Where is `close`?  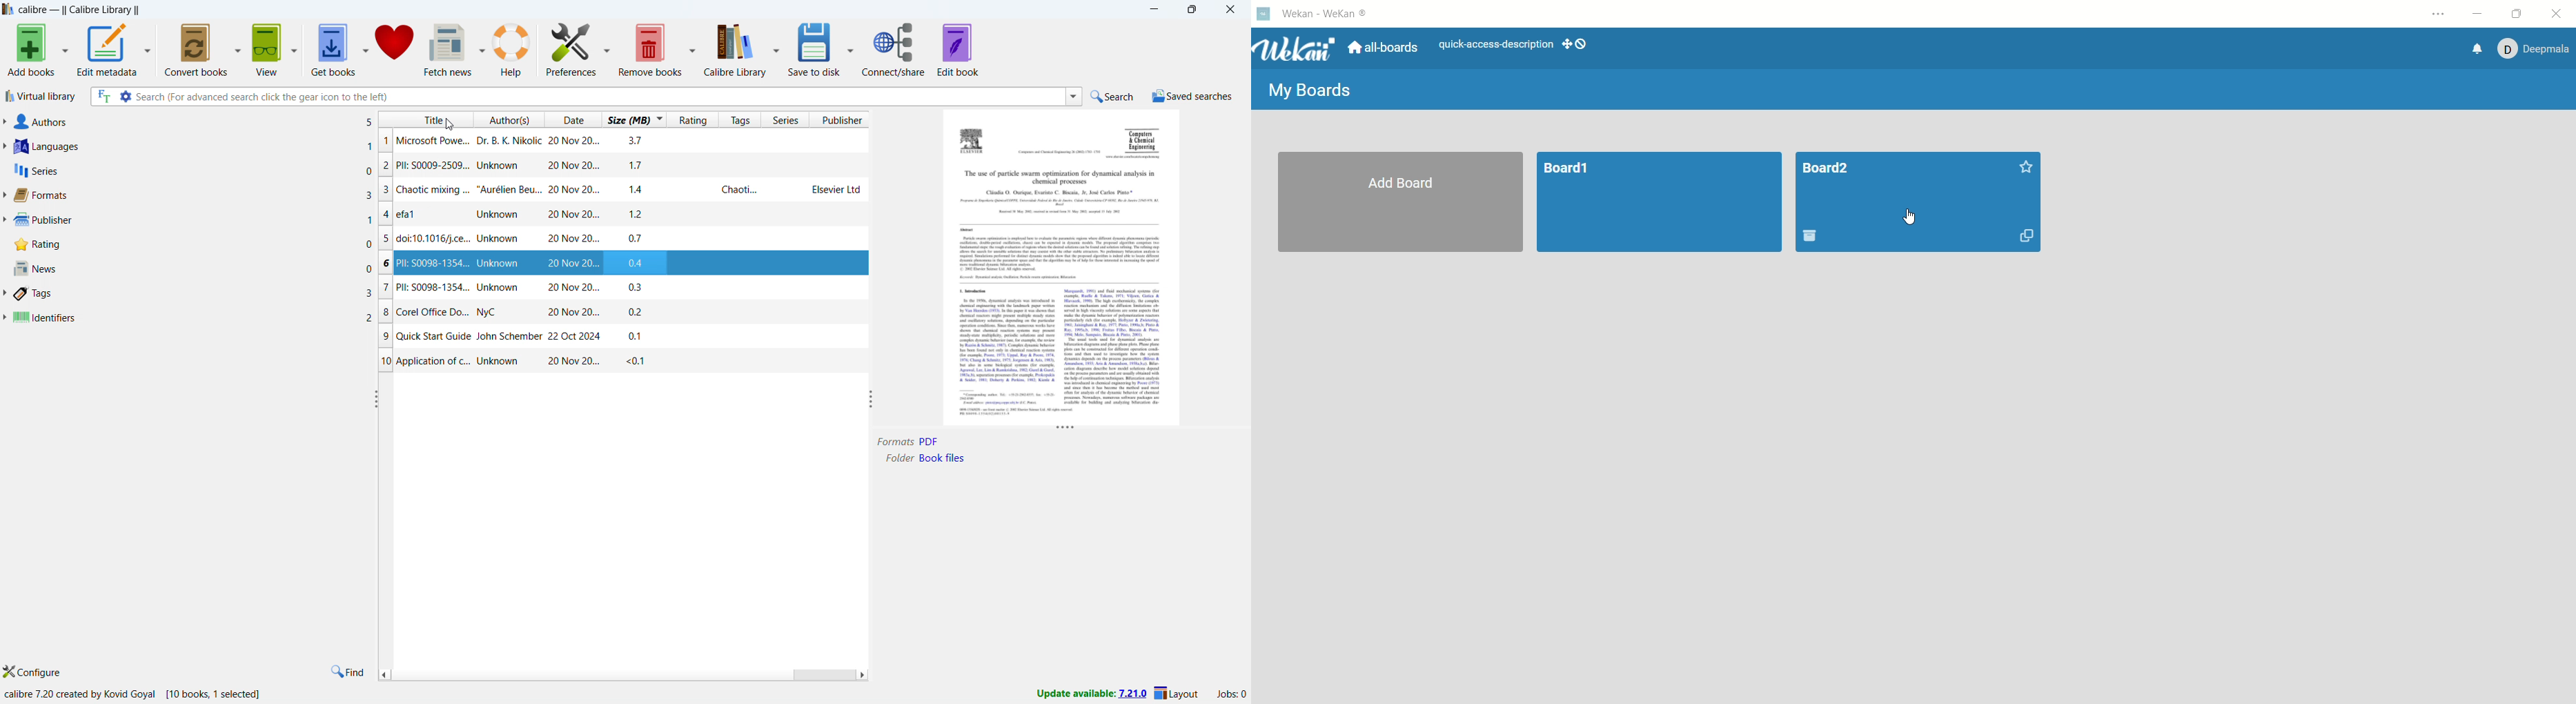
close is located at coordinates (1231, 8).